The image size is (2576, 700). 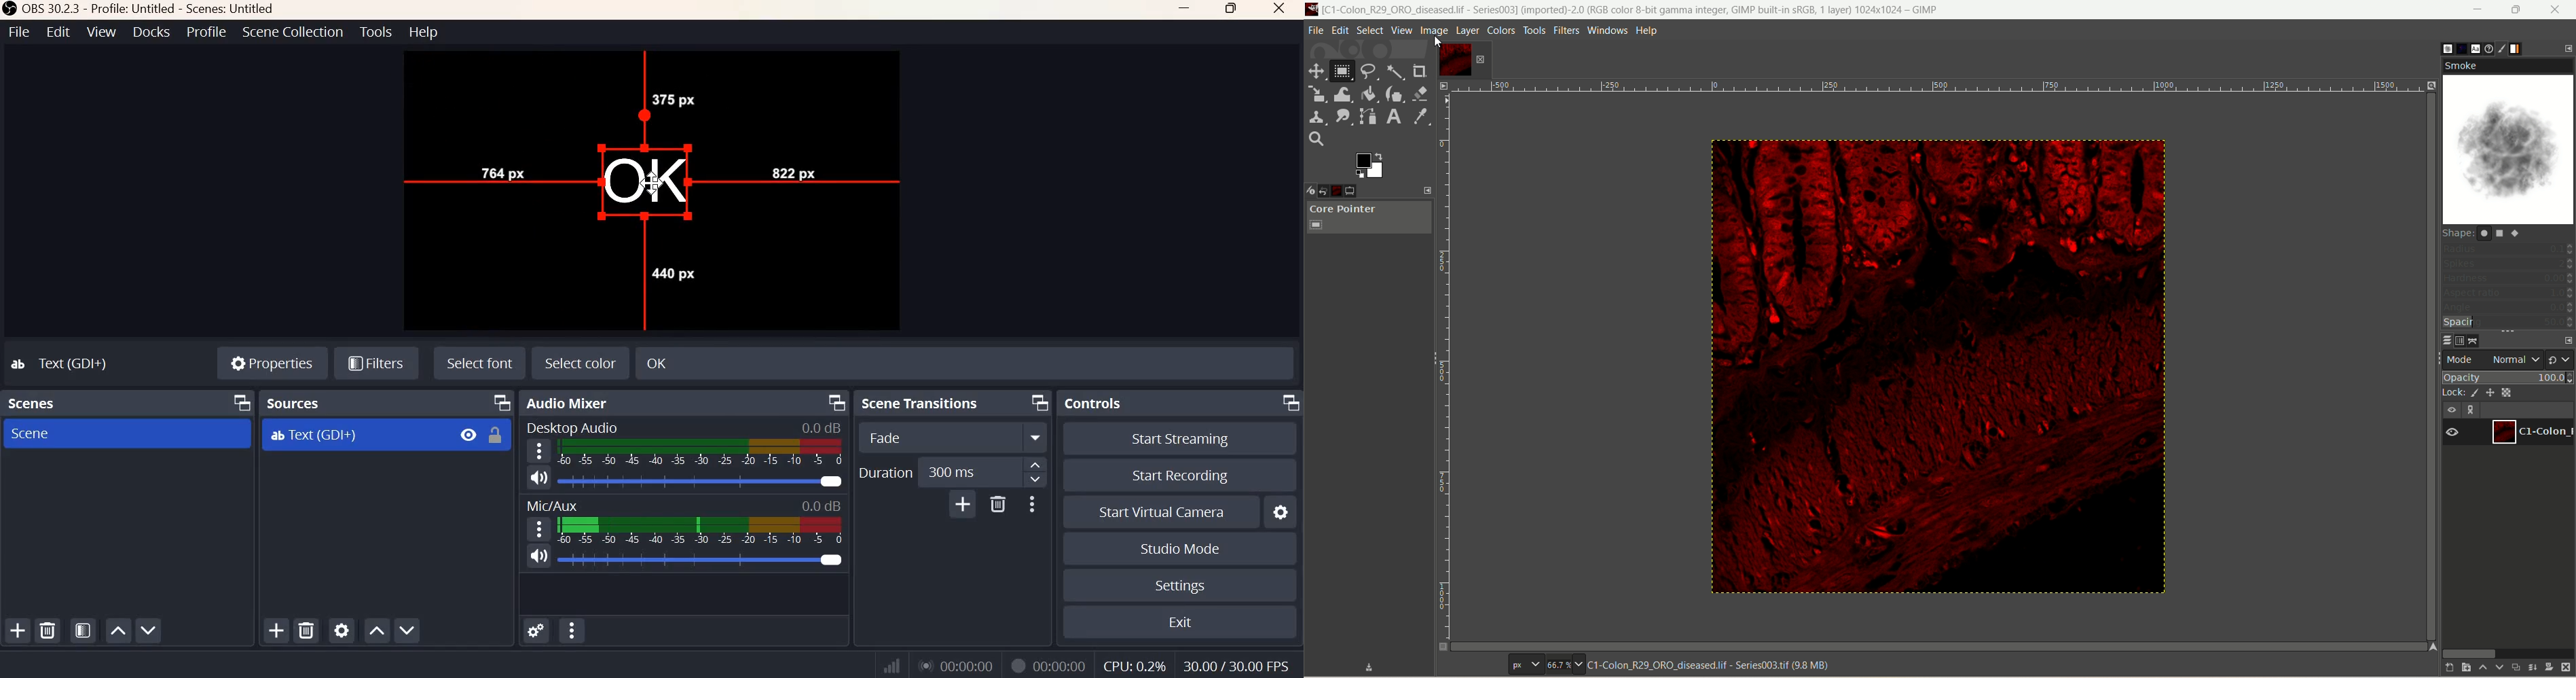 I want to click on OBS 30.2.3 - Profile: Untitled - Scenes: Untitled, so click(x=141, y=9).